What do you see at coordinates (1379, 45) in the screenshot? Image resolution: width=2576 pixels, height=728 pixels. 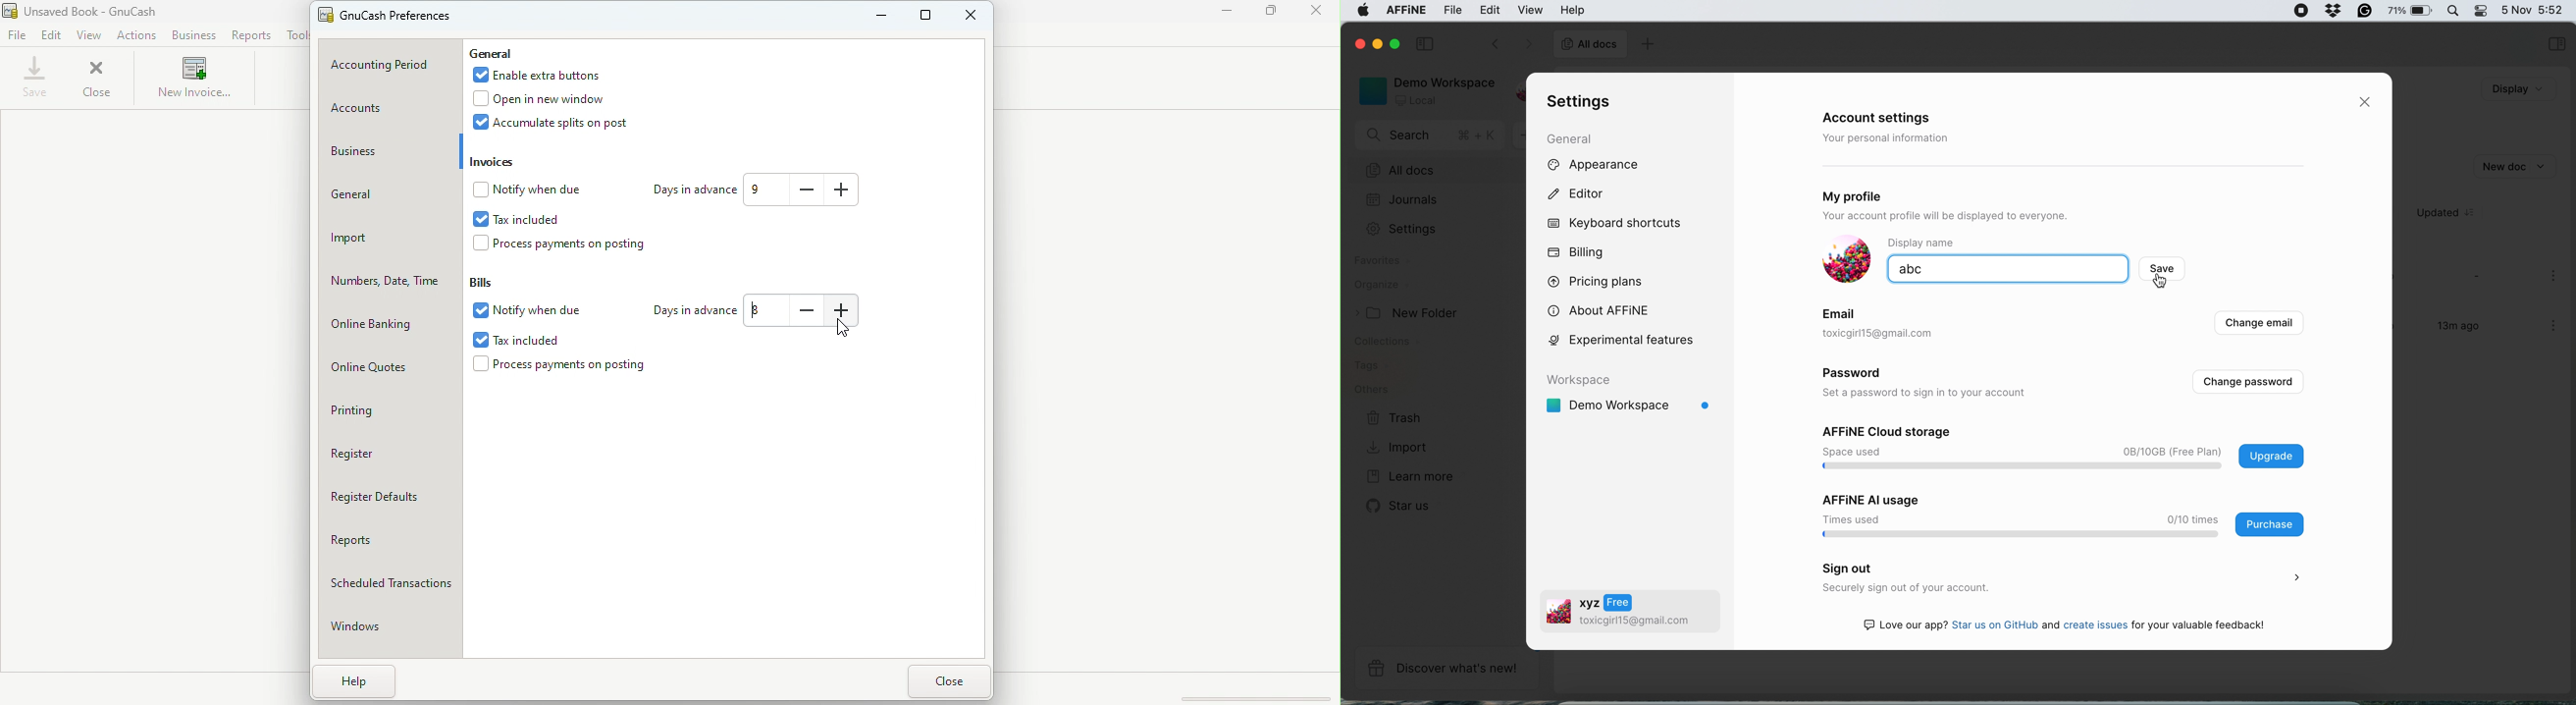 I see `minimise` at bounding box center [1379, 45].